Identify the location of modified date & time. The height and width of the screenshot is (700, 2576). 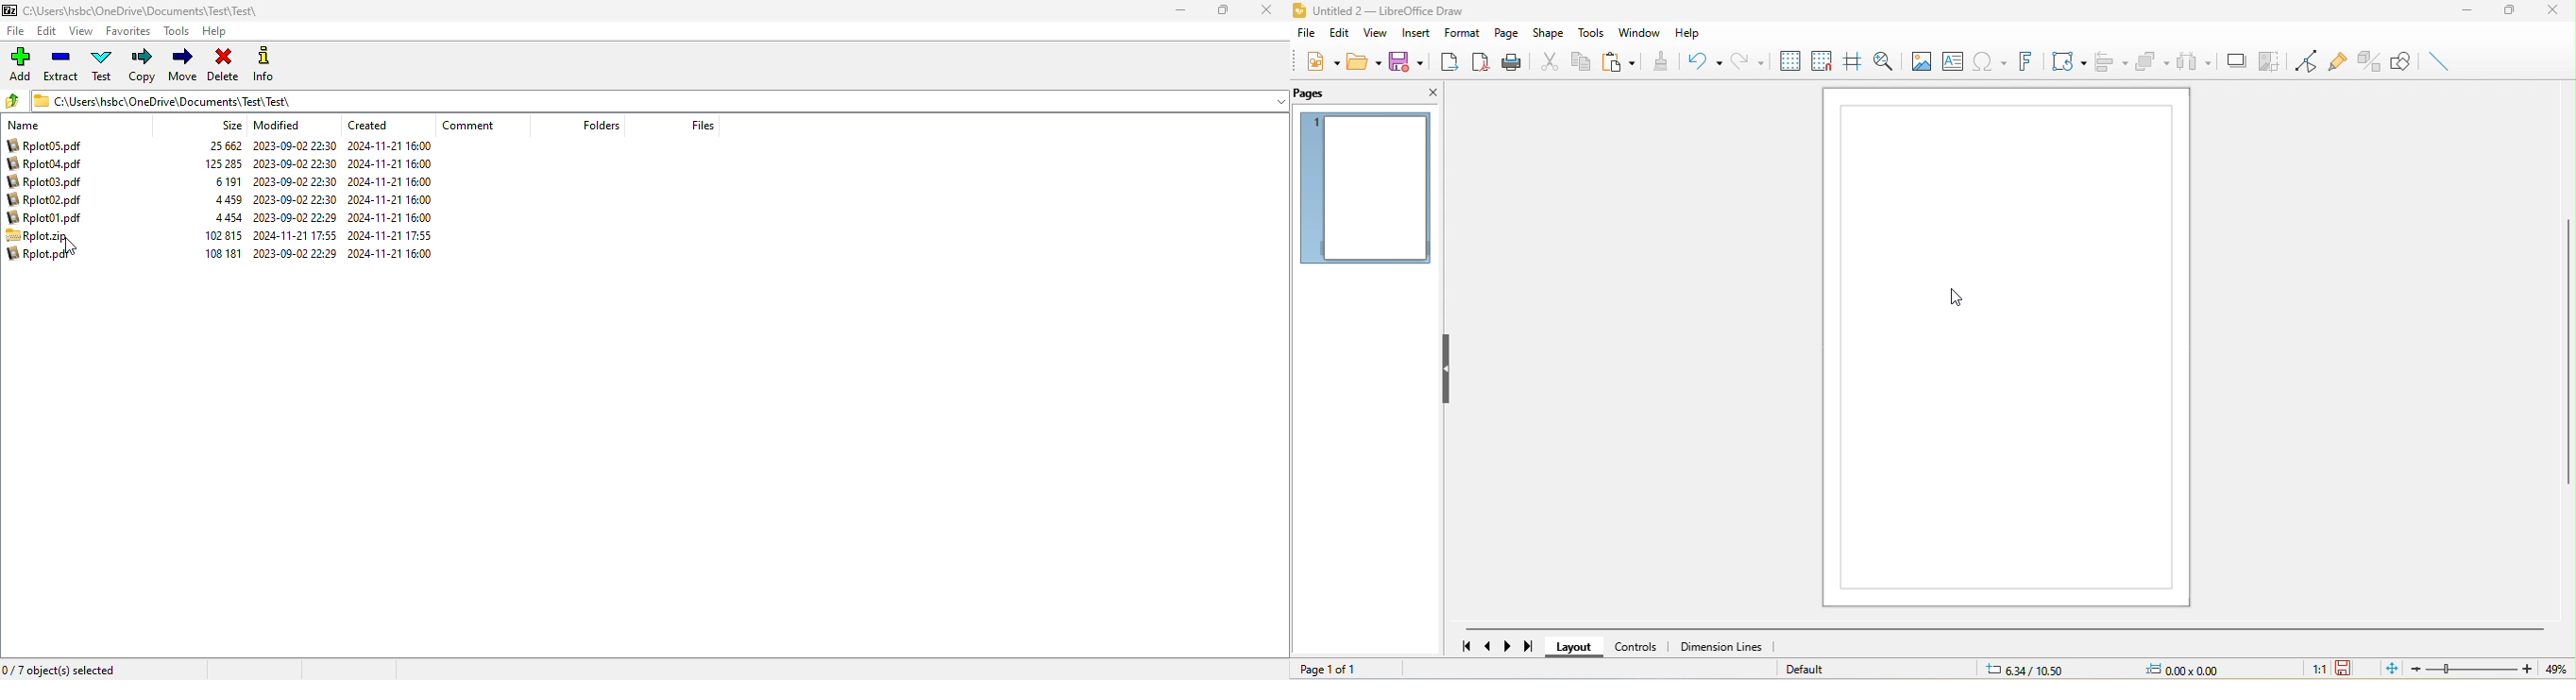
(295, 199).